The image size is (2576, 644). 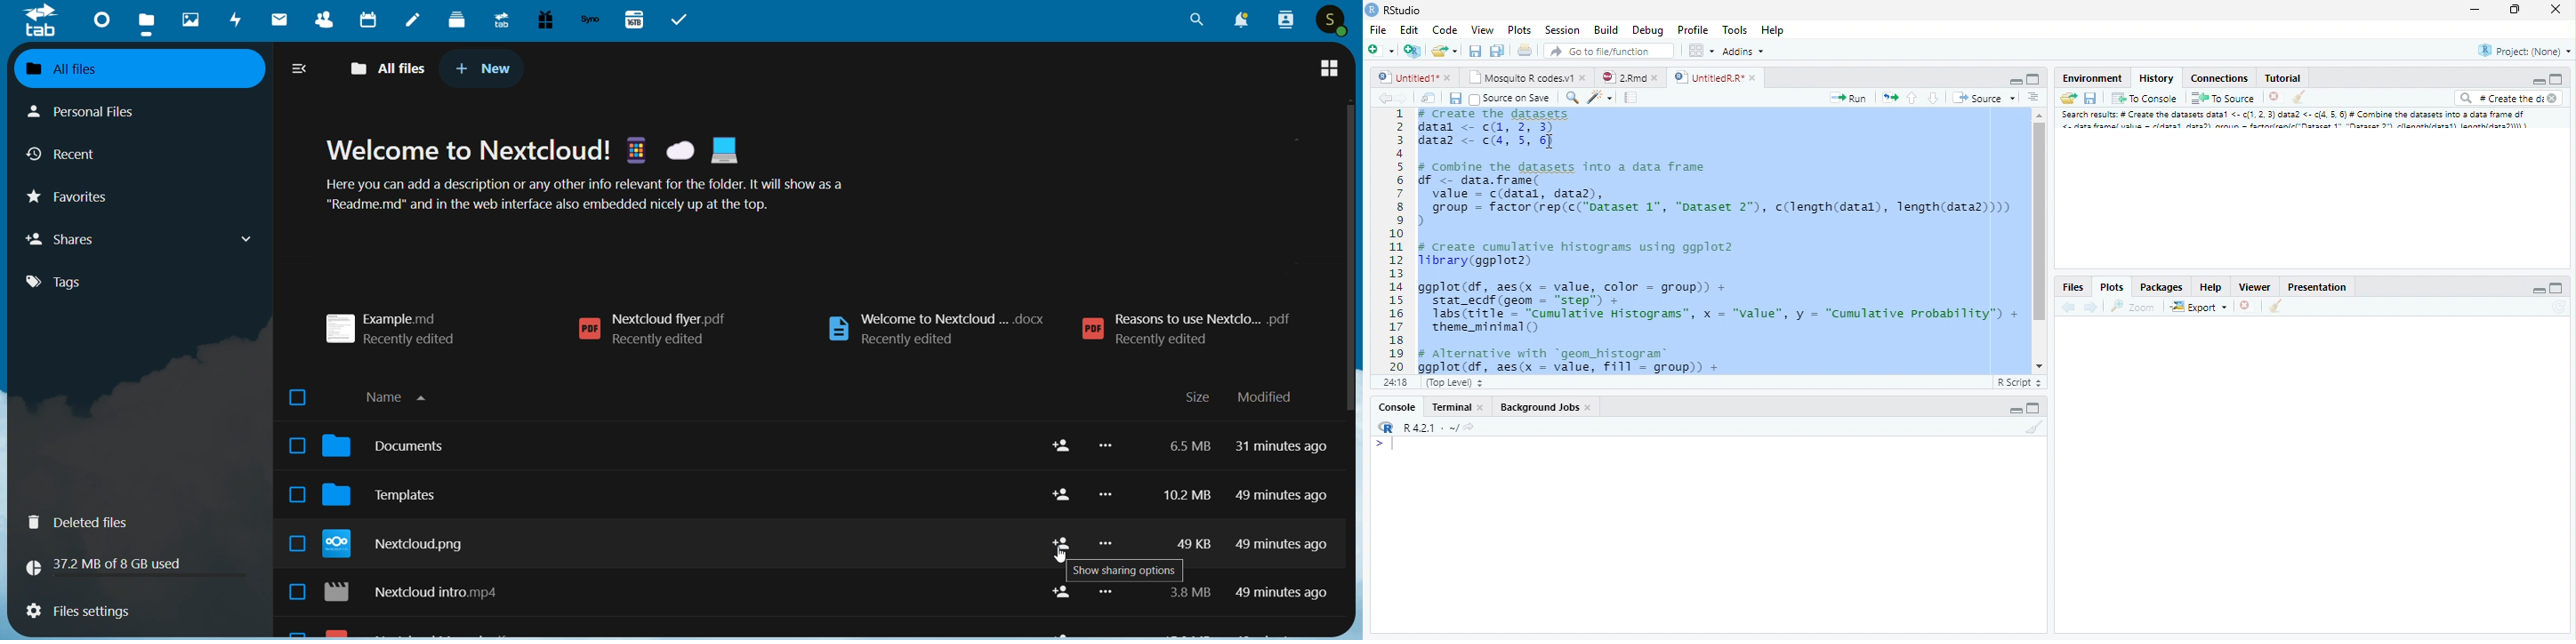 What do you see at coordinates (1527, 51) in the screenshot?
I see `Print` at bounding box center [1527, 51].